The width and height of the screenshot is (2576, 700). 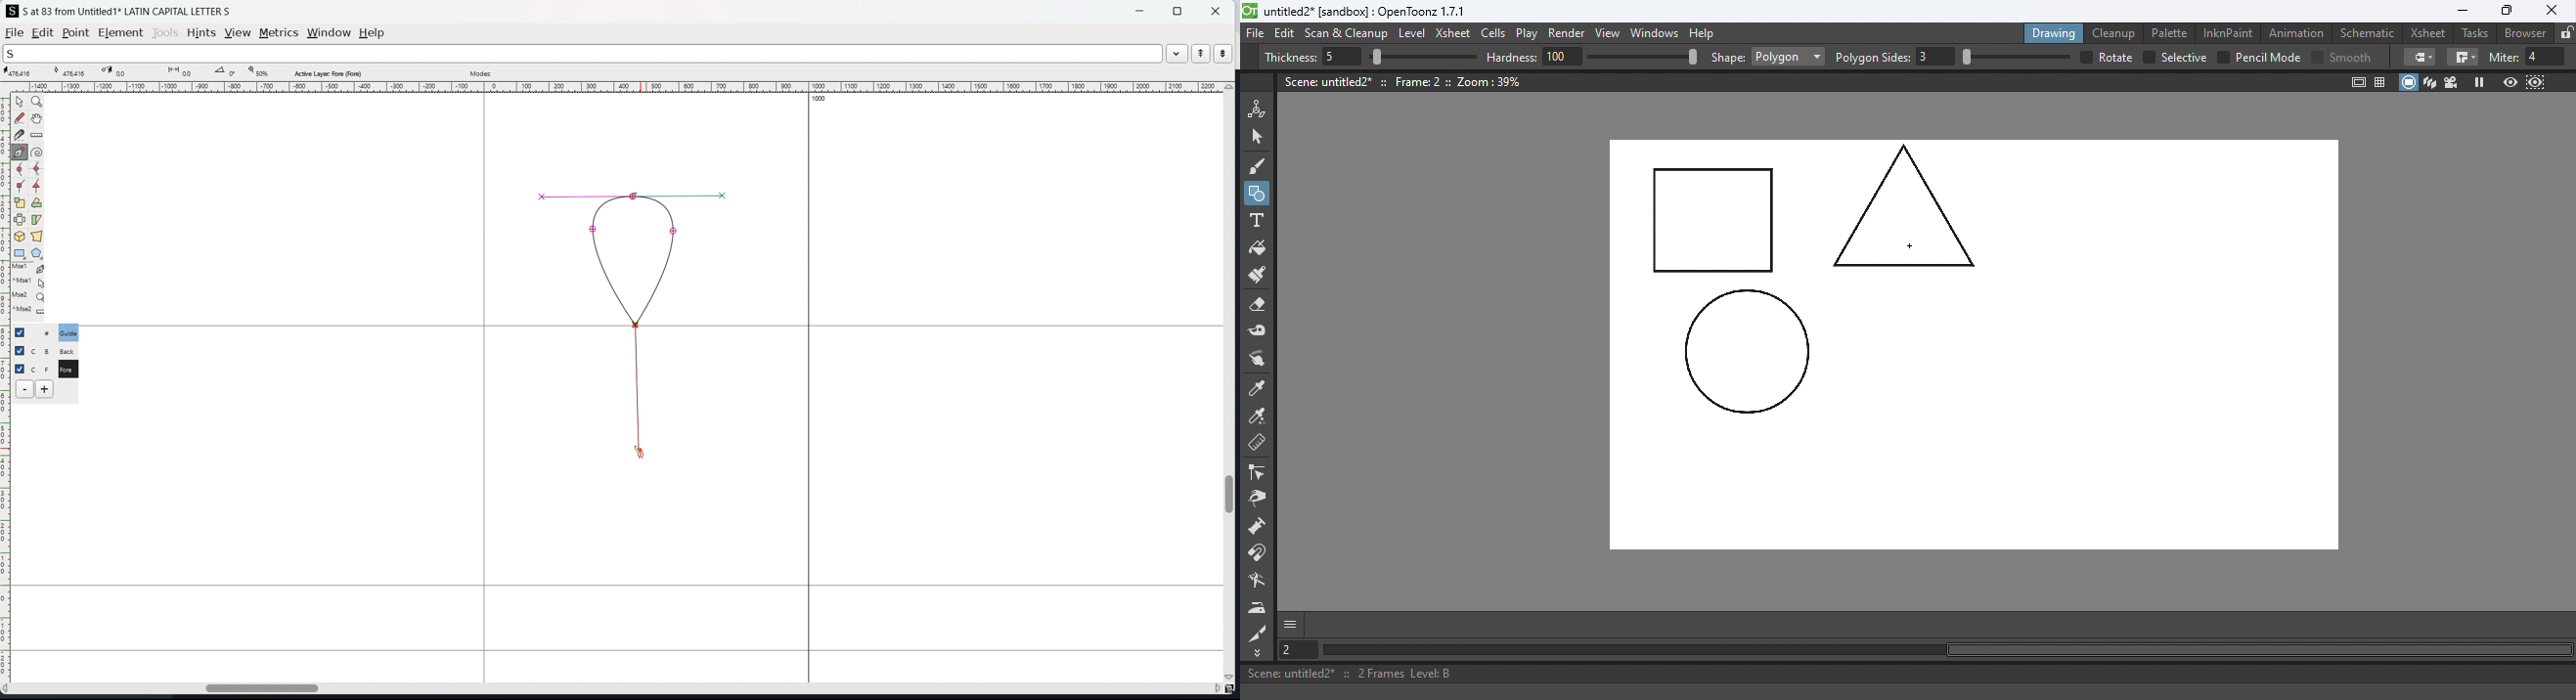 What do you see at coordinates (38, 119) in the screenshot?
I see `scroll by hand` at bounding box center [38, 119].